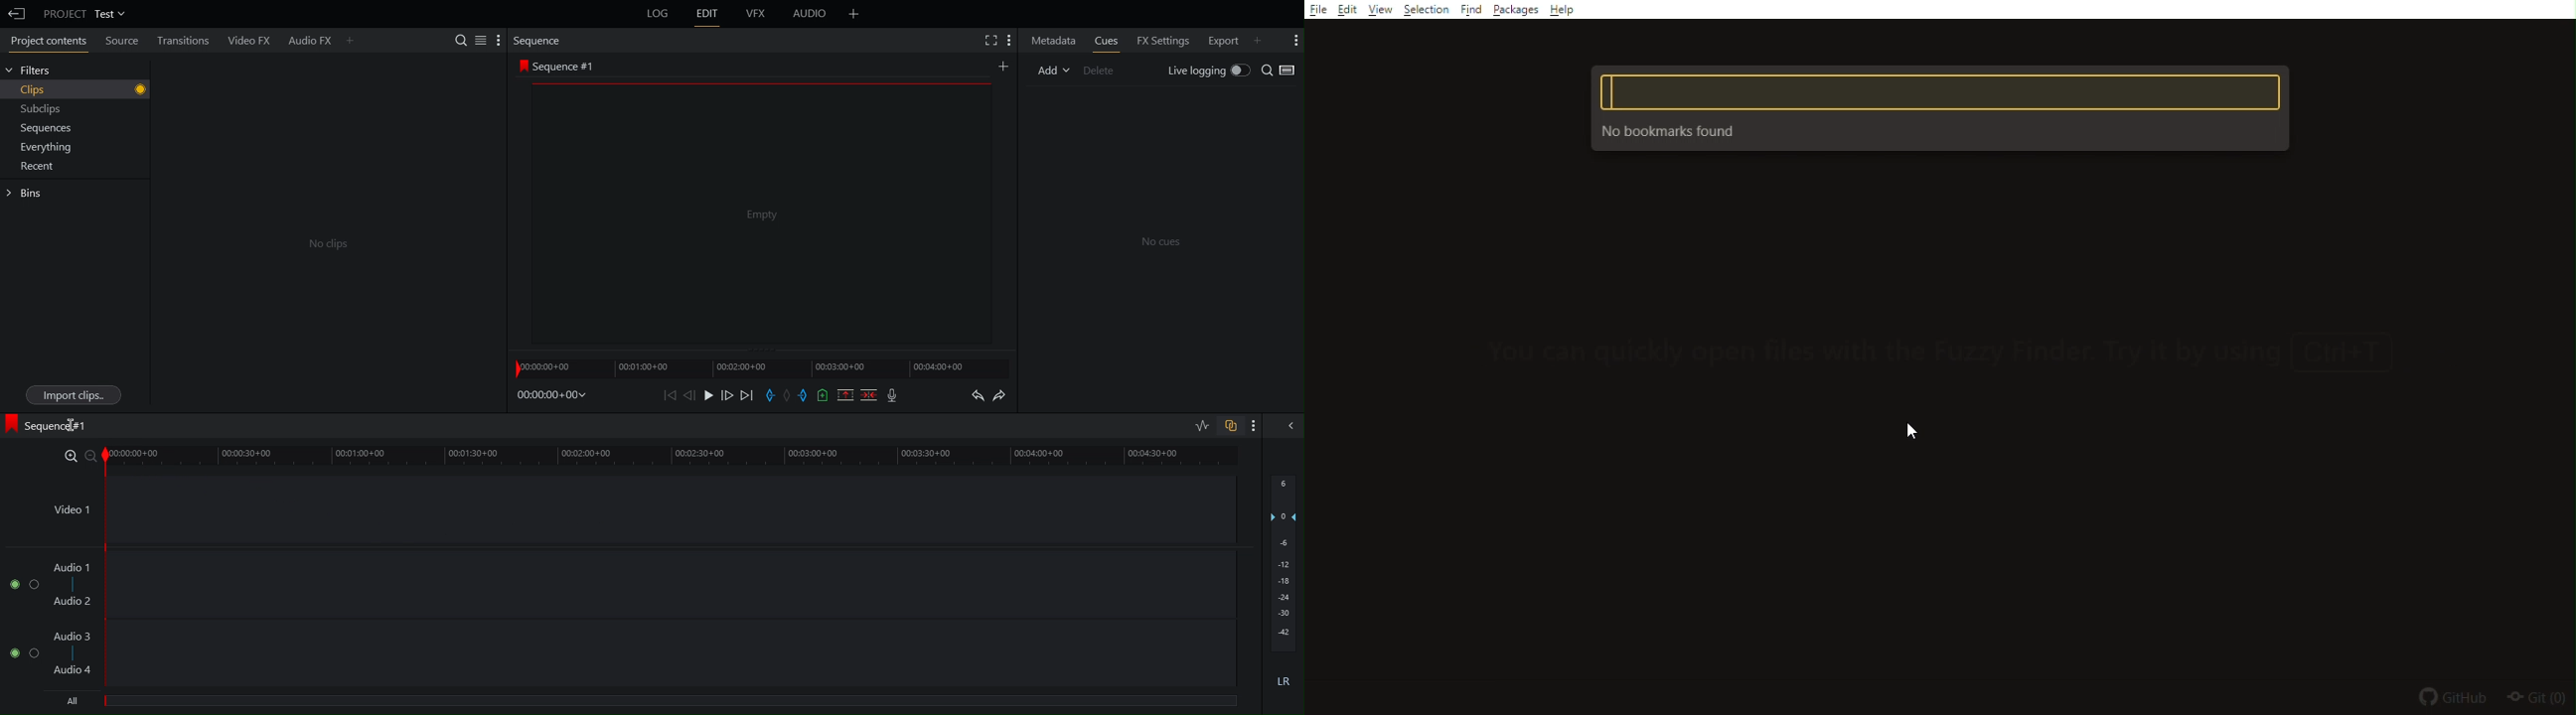  What do you see at coordinates (809, 14) in the screenshot?
I see `Audio` at bounding box center [809, 14].